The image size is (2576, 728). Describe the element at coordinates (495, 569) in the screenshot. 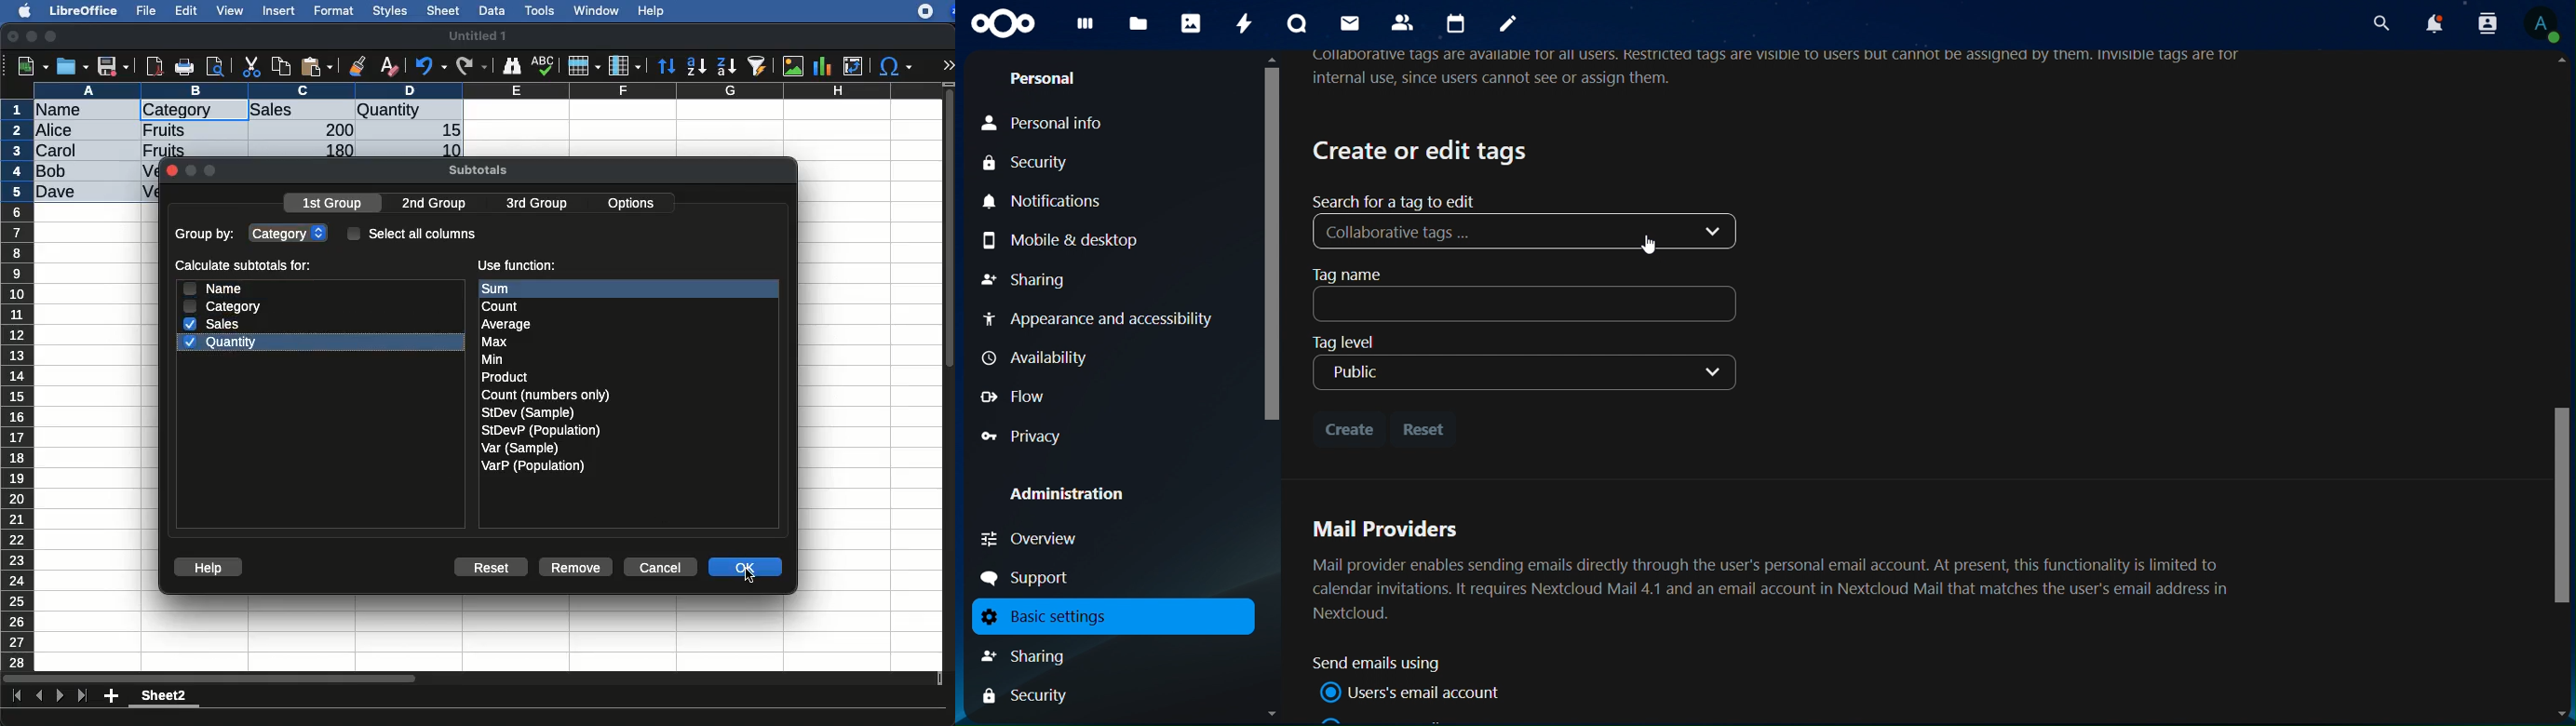

I see `reset` at that location.